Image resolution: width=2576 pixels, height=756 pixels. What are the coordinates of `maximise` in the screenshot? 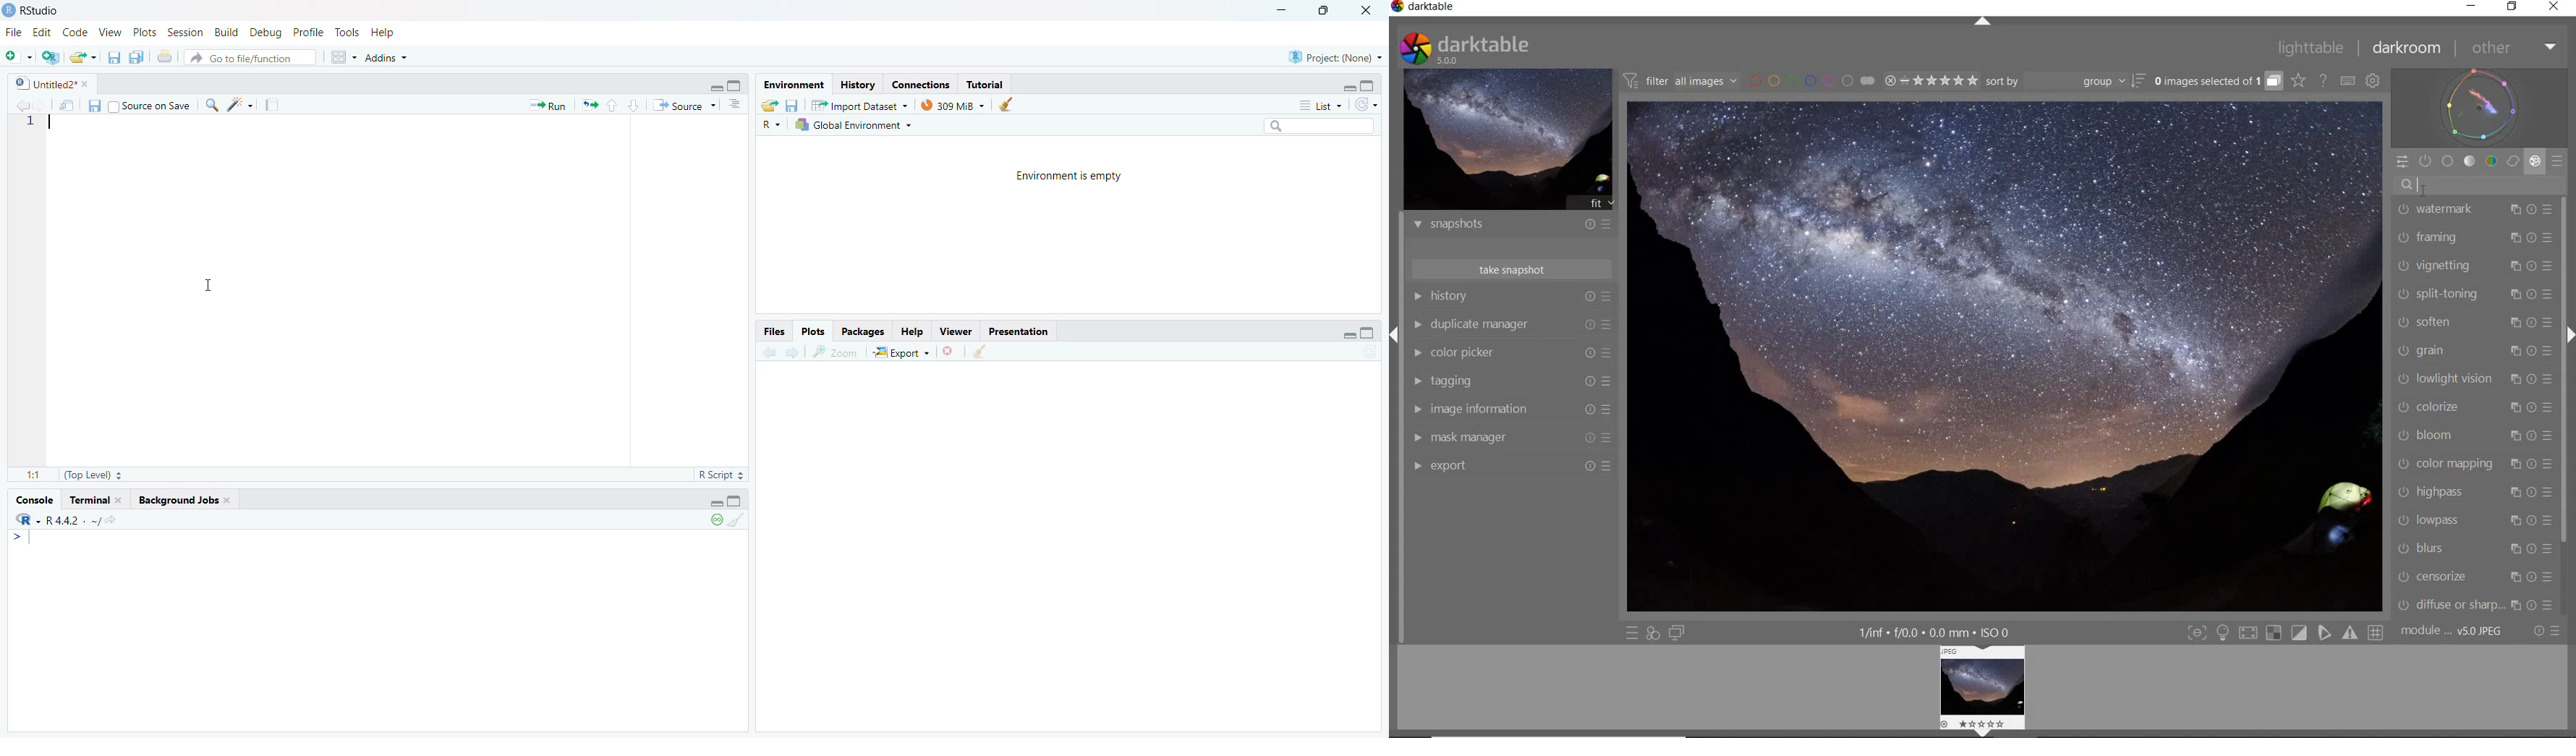 It's located at (1327, 11).